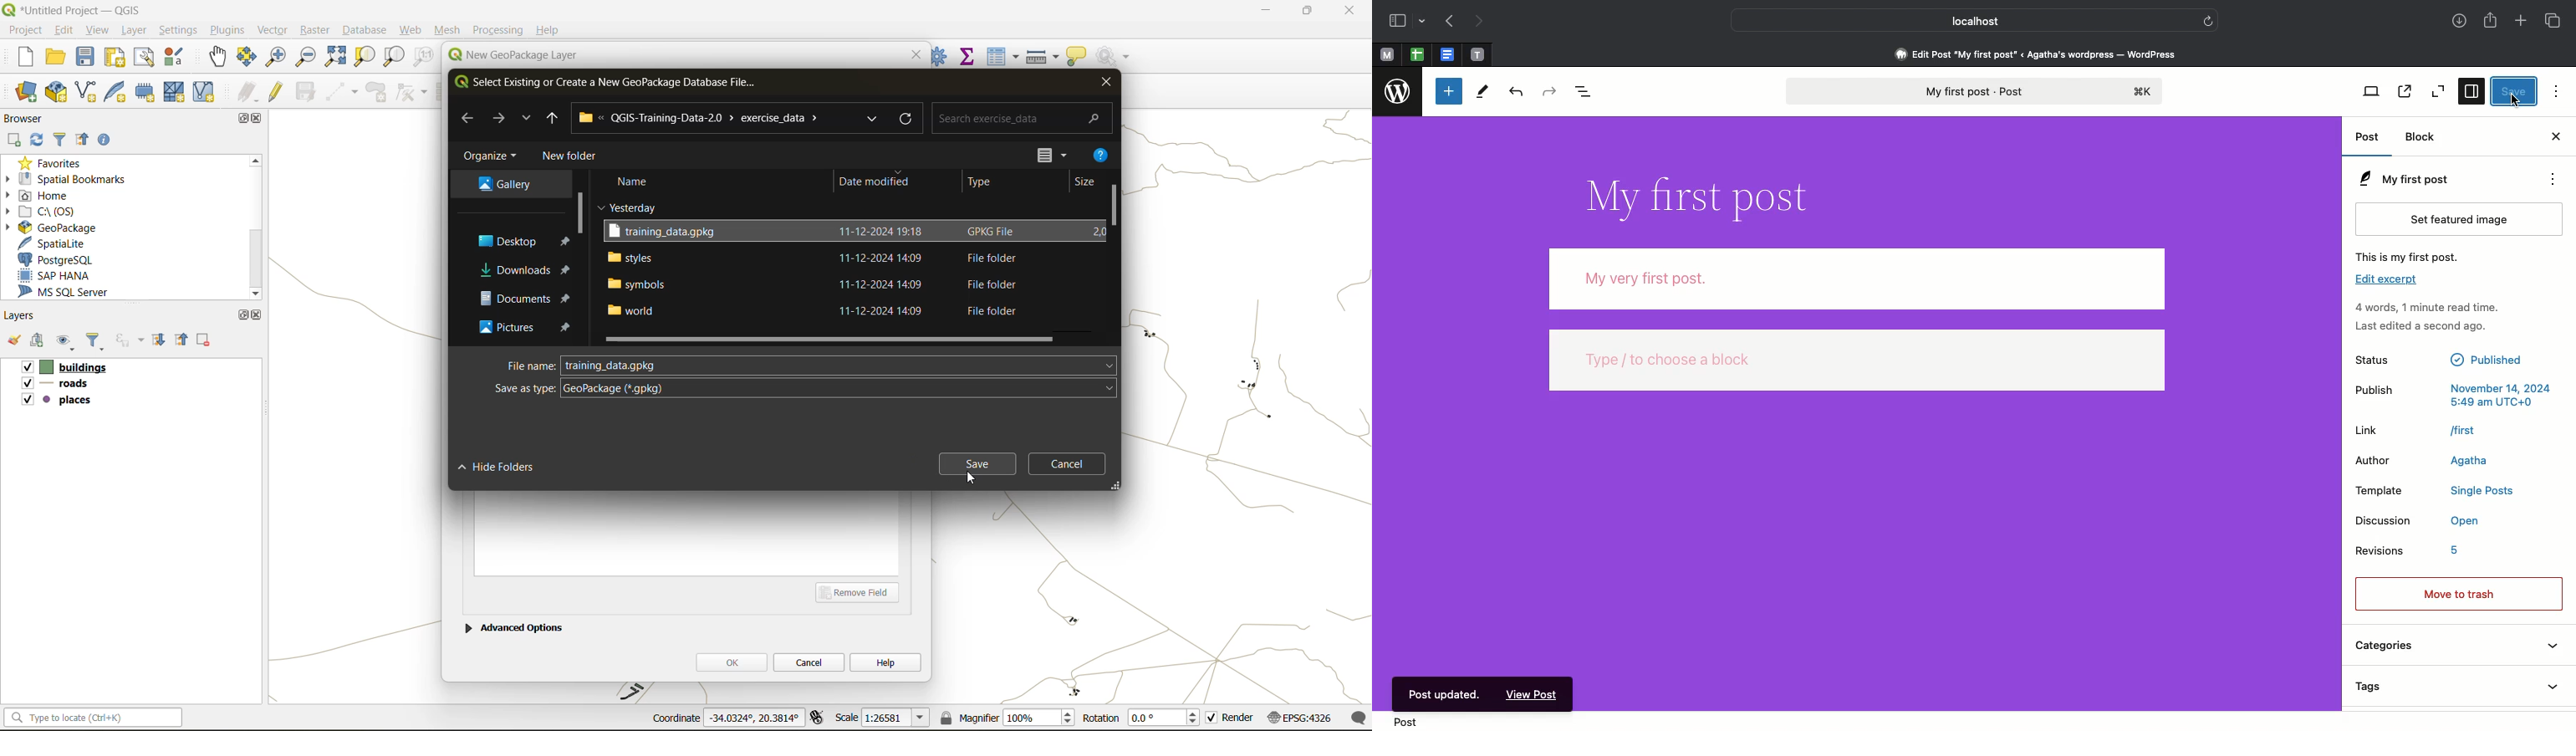 Image resolution: width=2576 pixels, height=756 pixels. I want to click on zoom native, so click(424, 59).